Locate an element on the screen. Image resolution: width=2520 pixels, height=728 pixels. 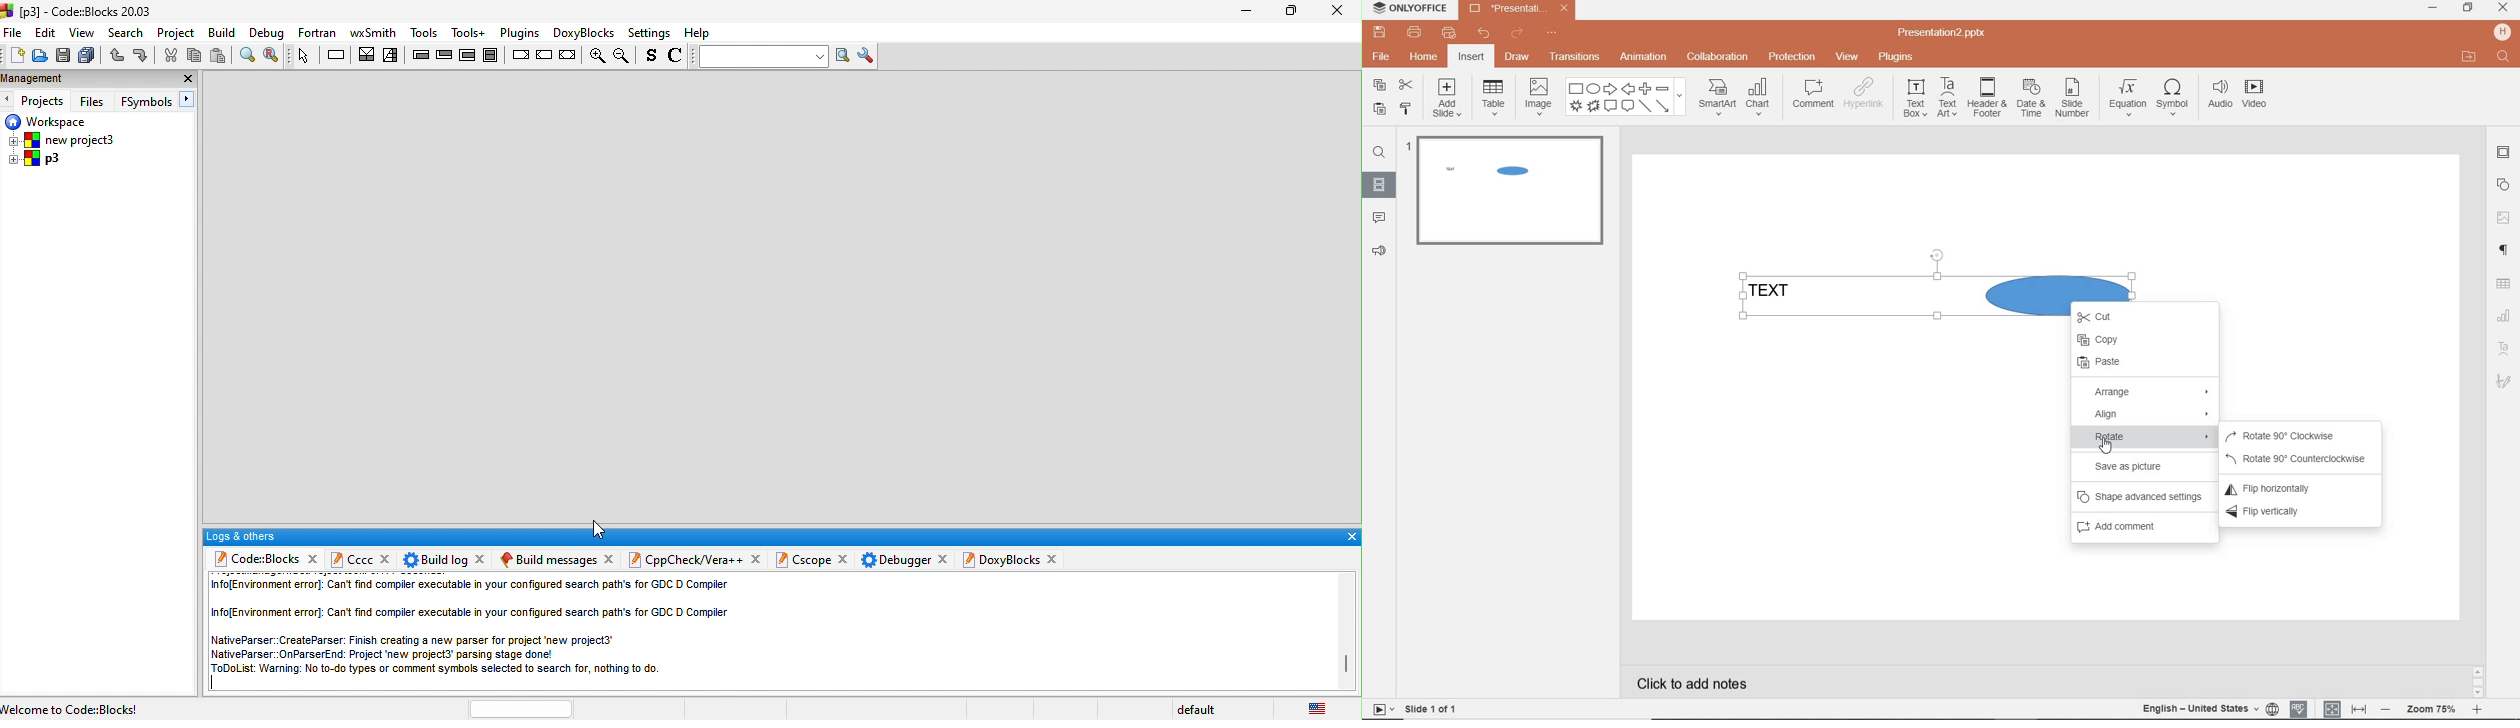
selection is located at coordinates (392, 56).